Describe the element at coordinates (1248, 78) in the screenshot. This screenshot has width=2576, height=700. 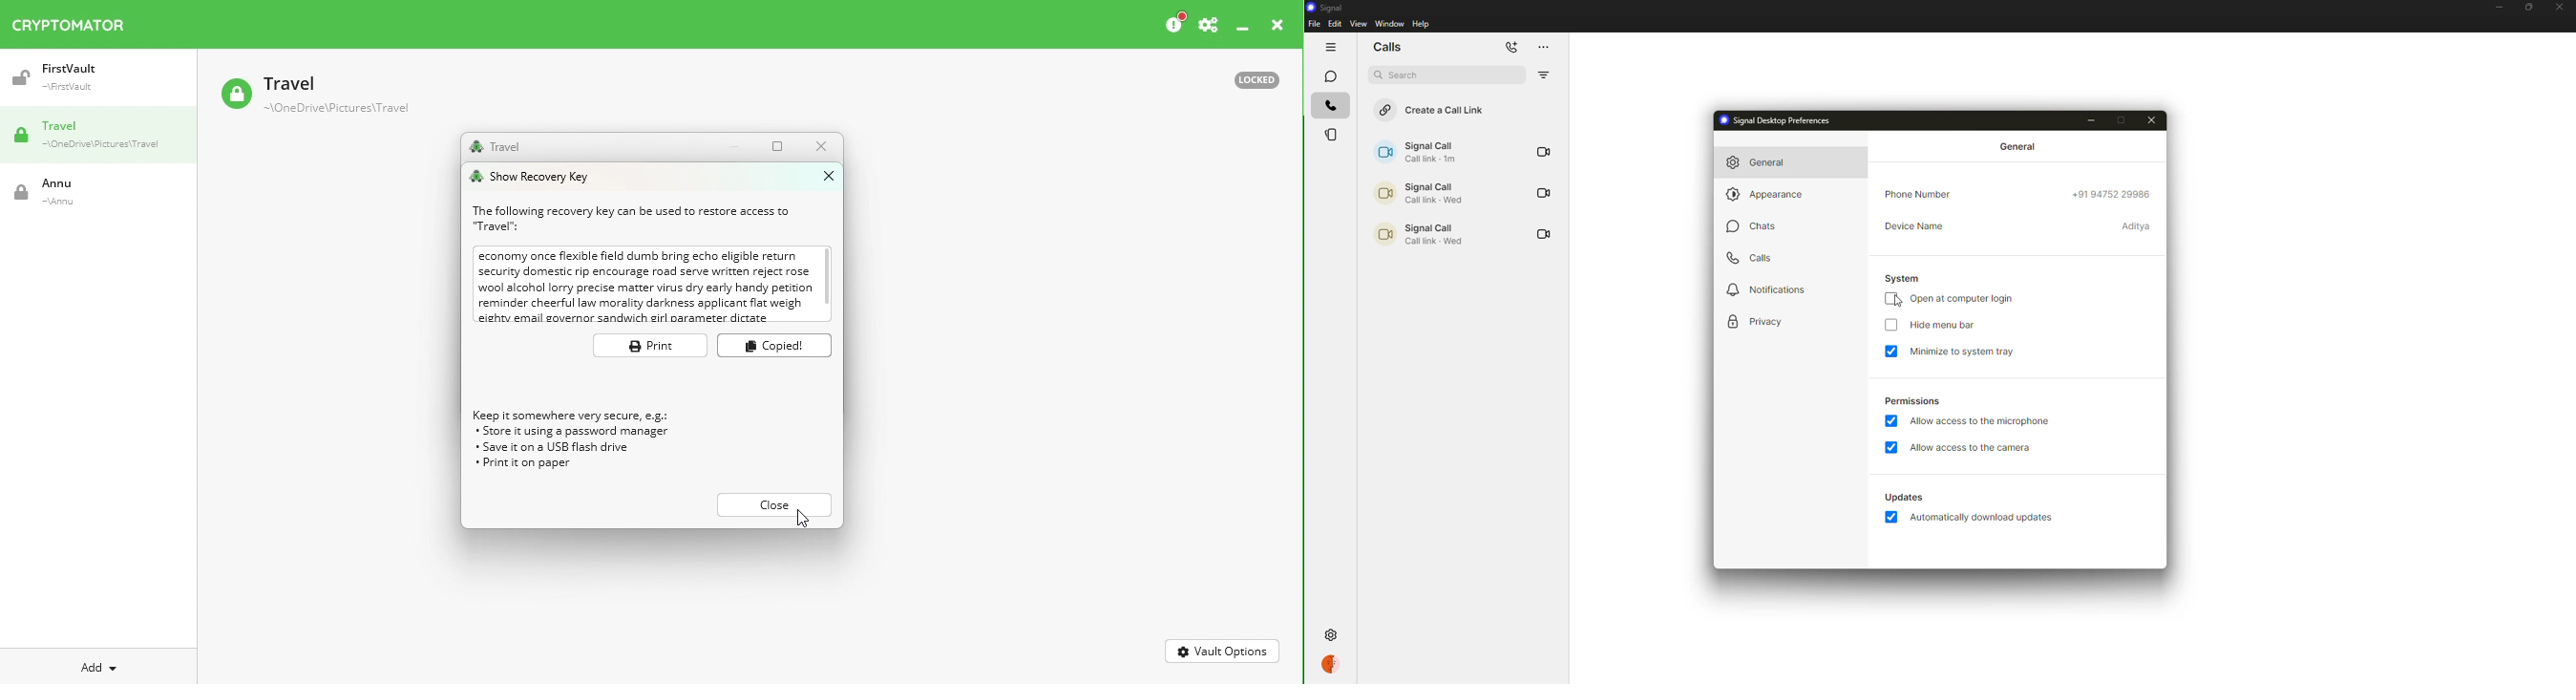
I see `Locked` at that location.